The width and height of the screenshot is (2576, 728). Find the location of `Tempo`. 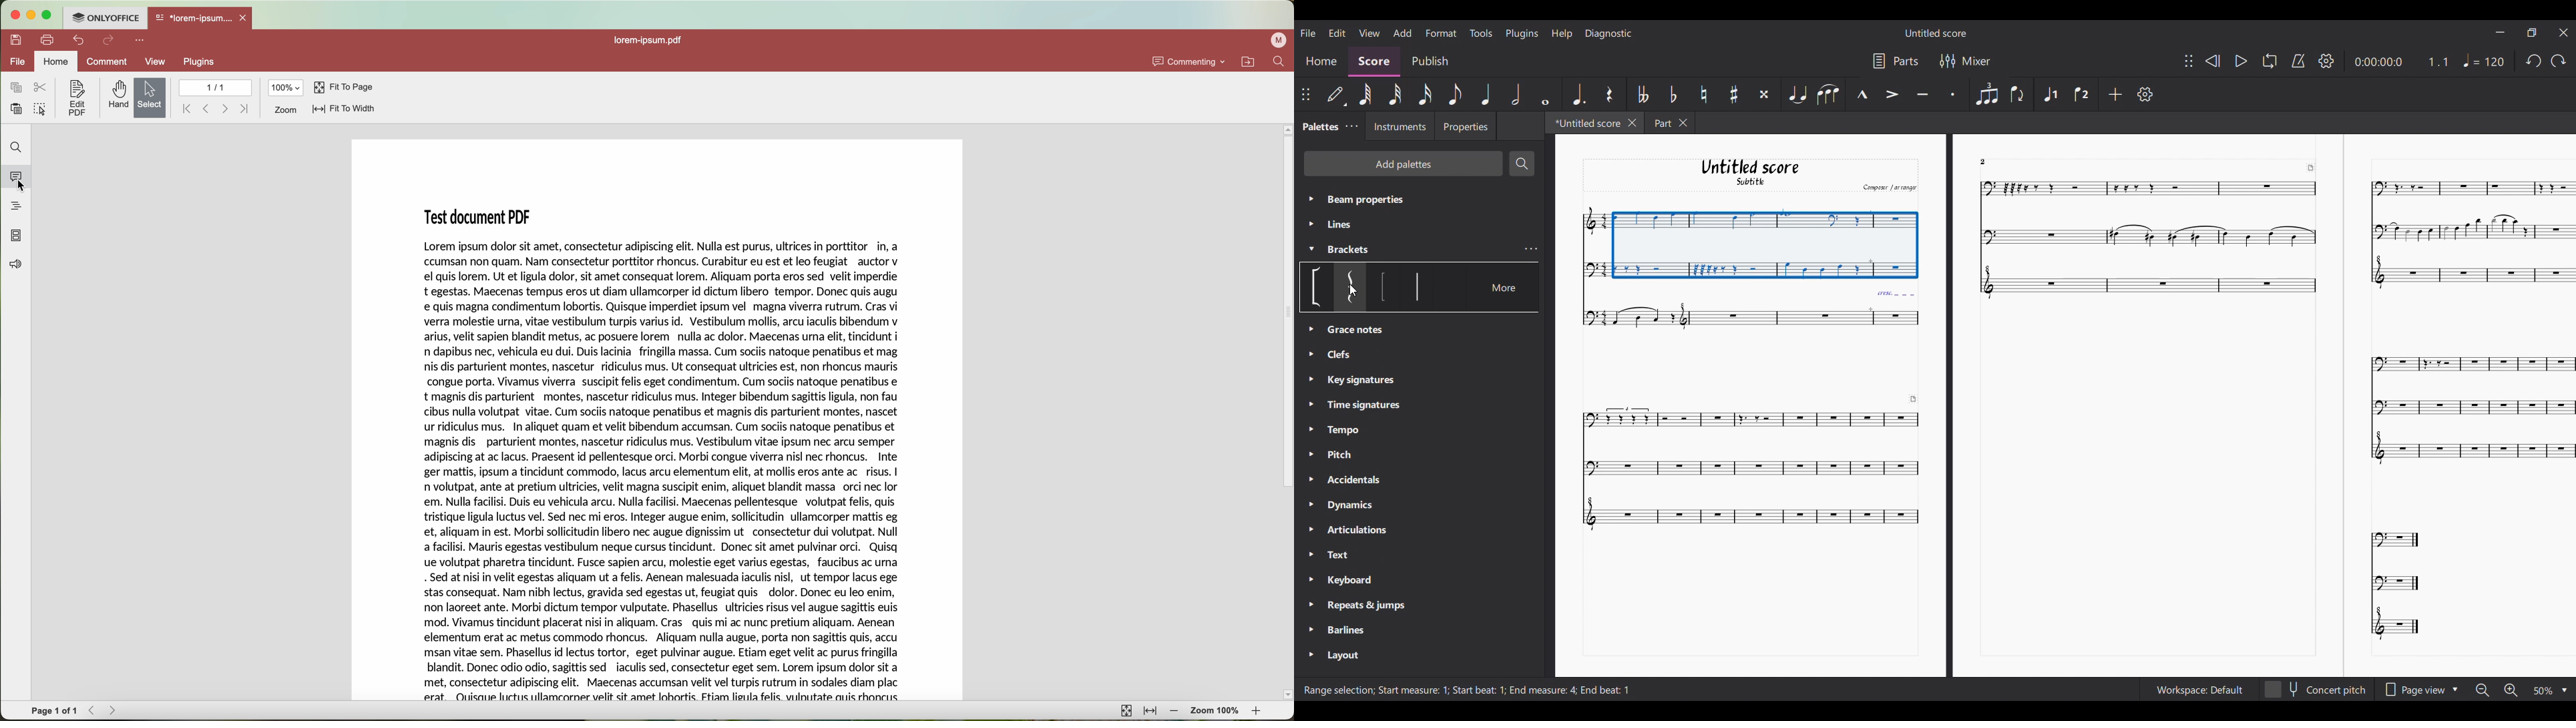

Tempo is located at coordinates (1348, 430).